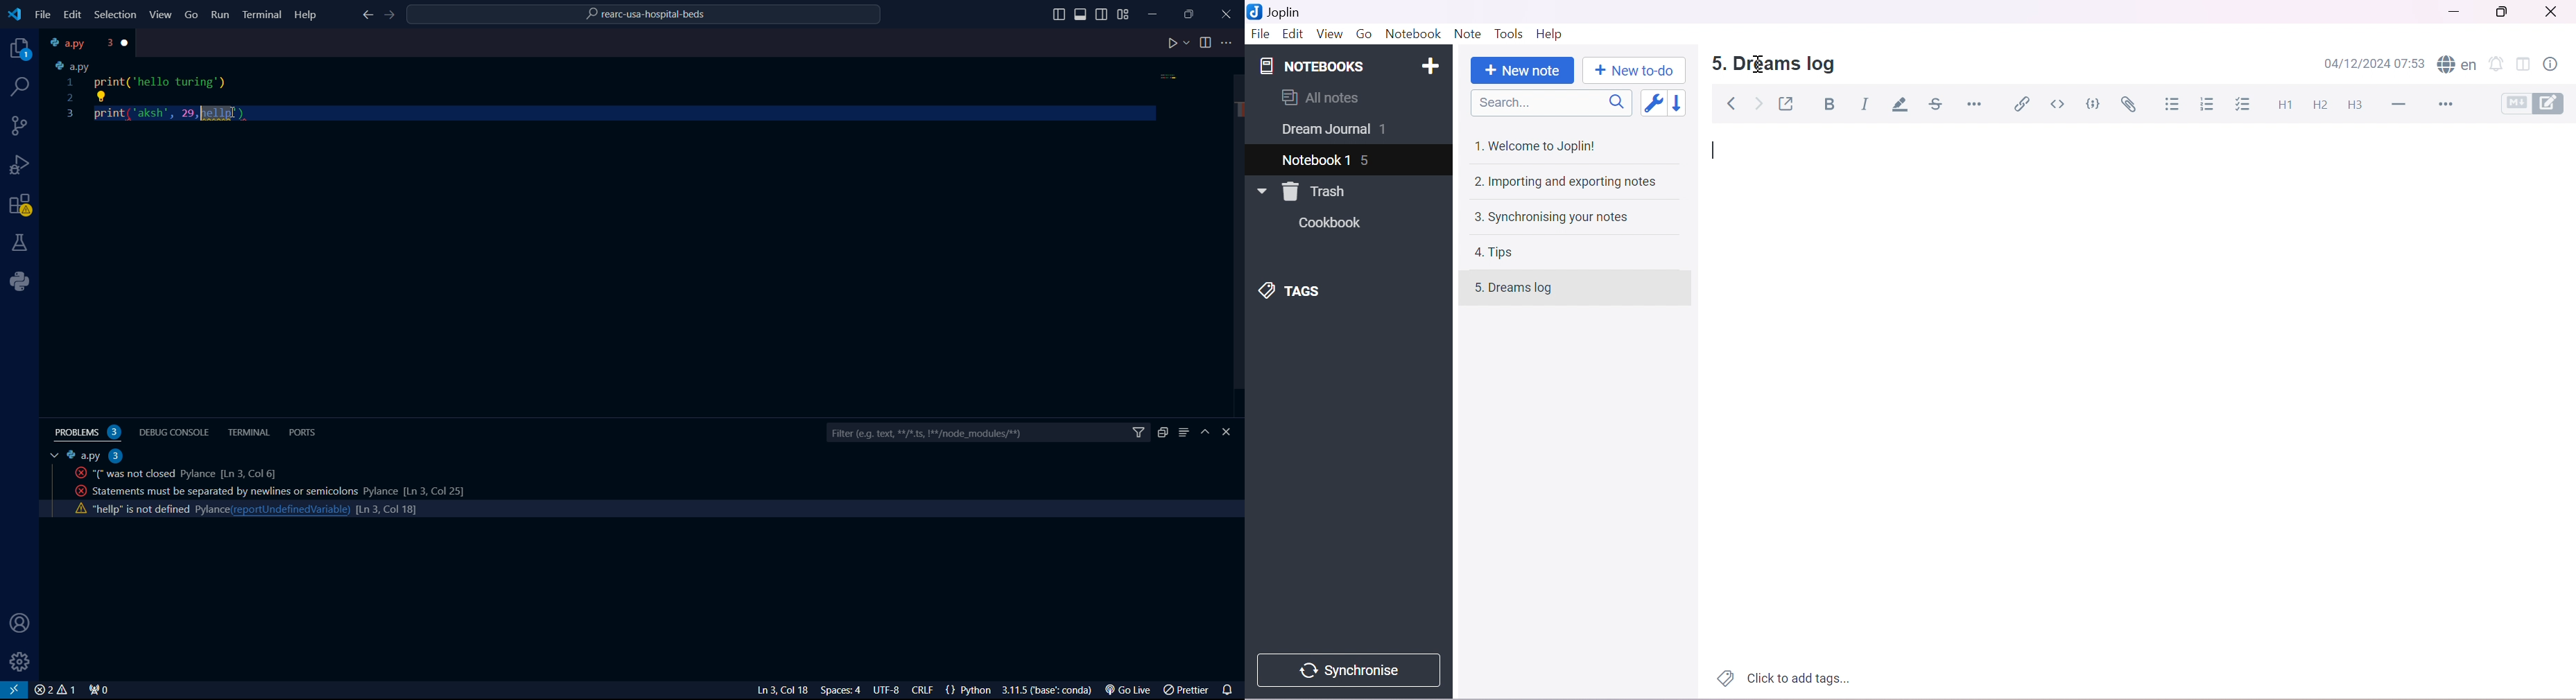 Image resolution: width=2576 pixels, height=700 pixels. I want to click on Horizontal rule, so click(1974, 103).